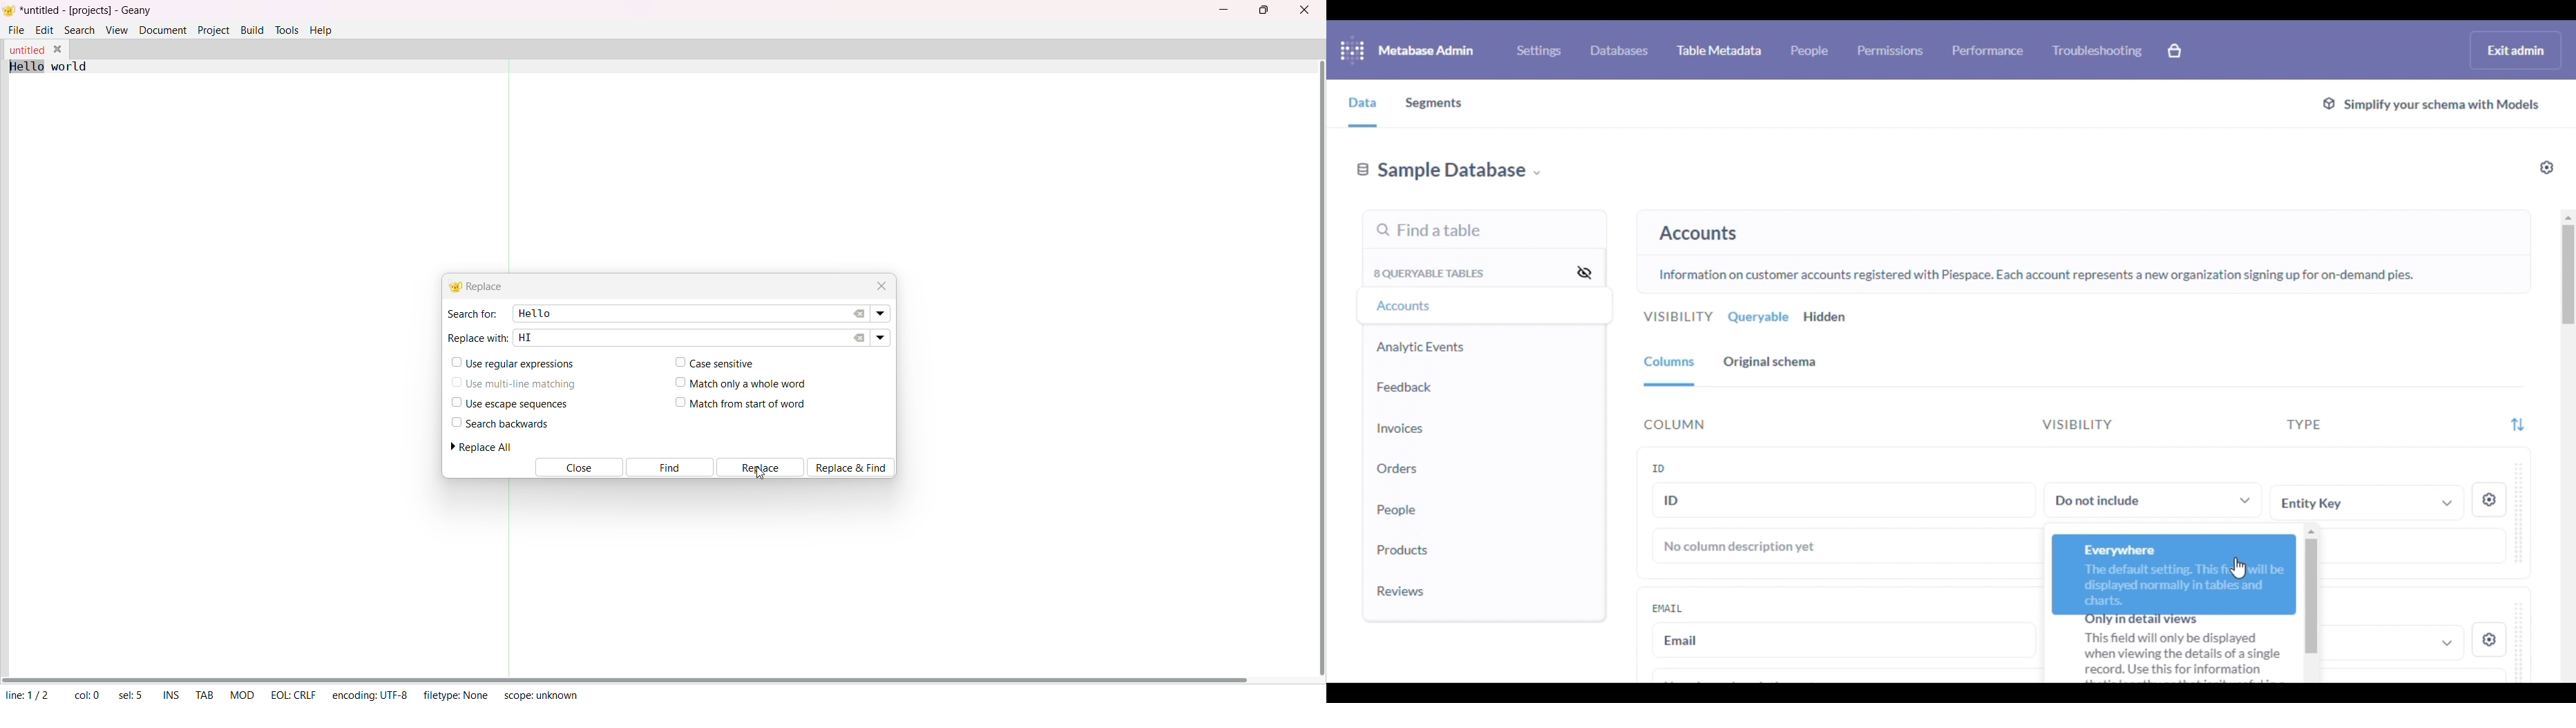  What do you see at coordinates (1720, 49) in the screenshot?
I see `table metadata` at bounding box center [1720, 49].